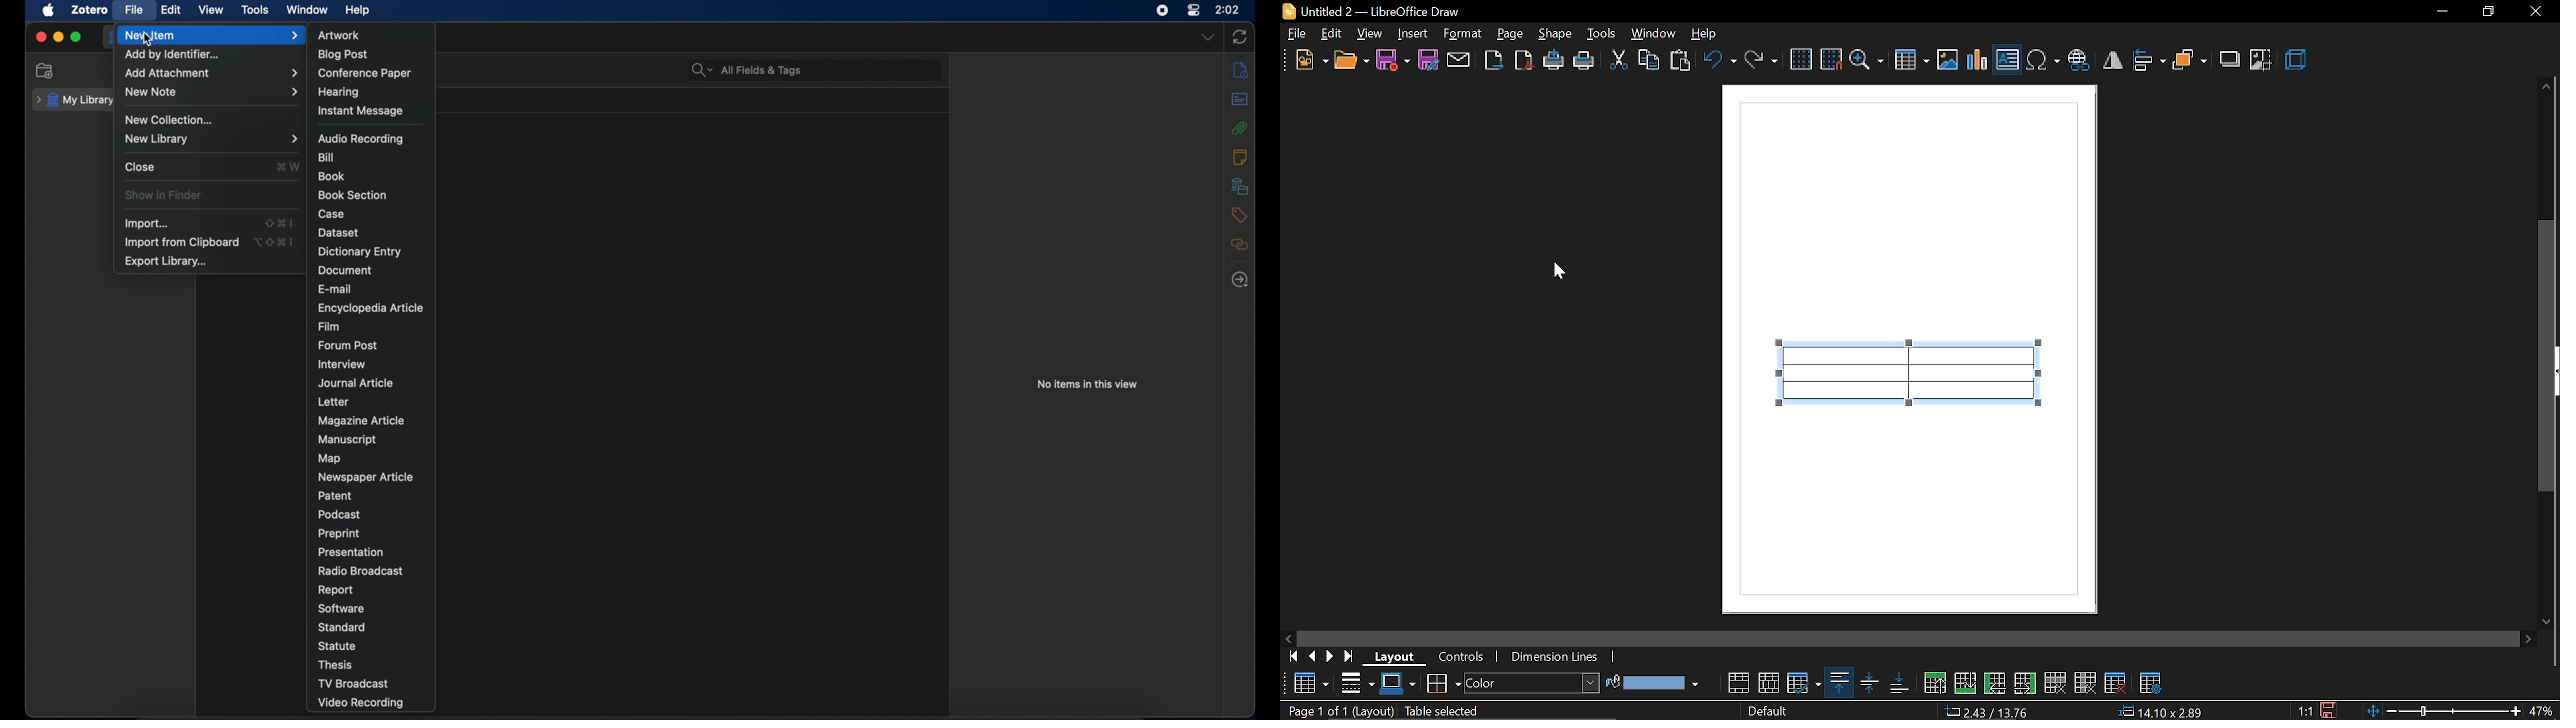 Image resolution: width=2576 pixels, height=728 pixels. I want to click on tools, so click(1603, 34).